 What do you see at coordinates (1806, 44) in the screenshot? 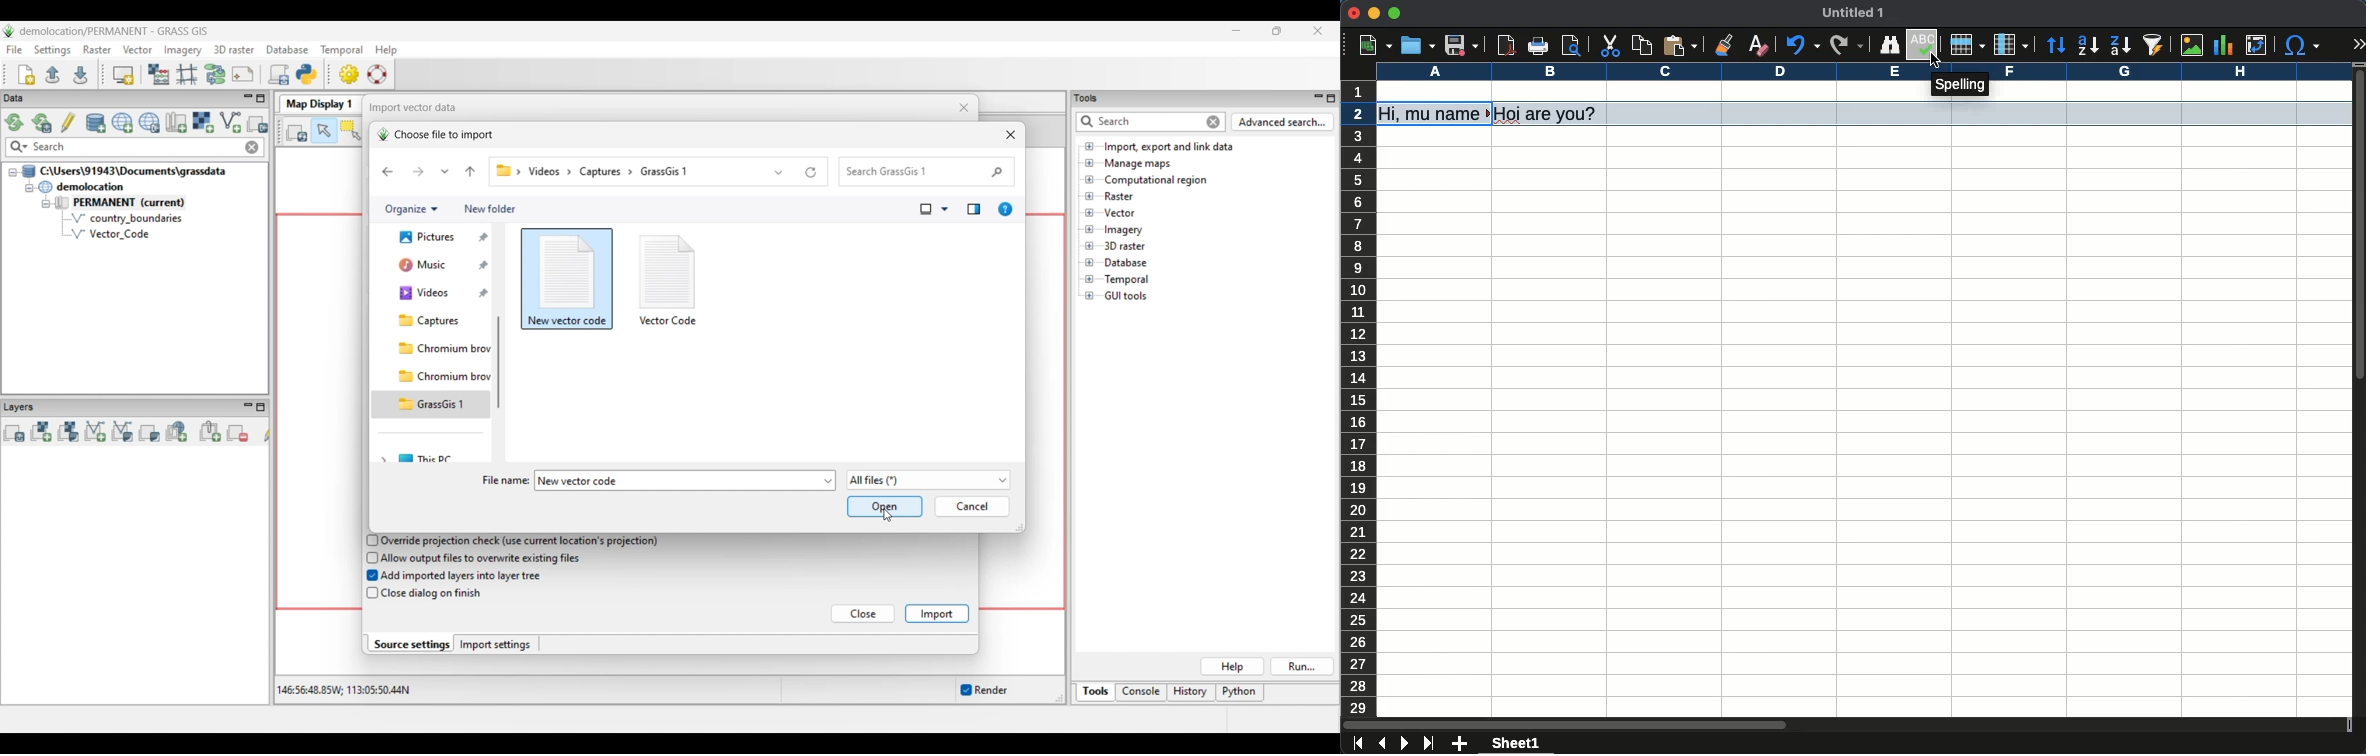
I see `undo` at bounding box center [1806, 44].